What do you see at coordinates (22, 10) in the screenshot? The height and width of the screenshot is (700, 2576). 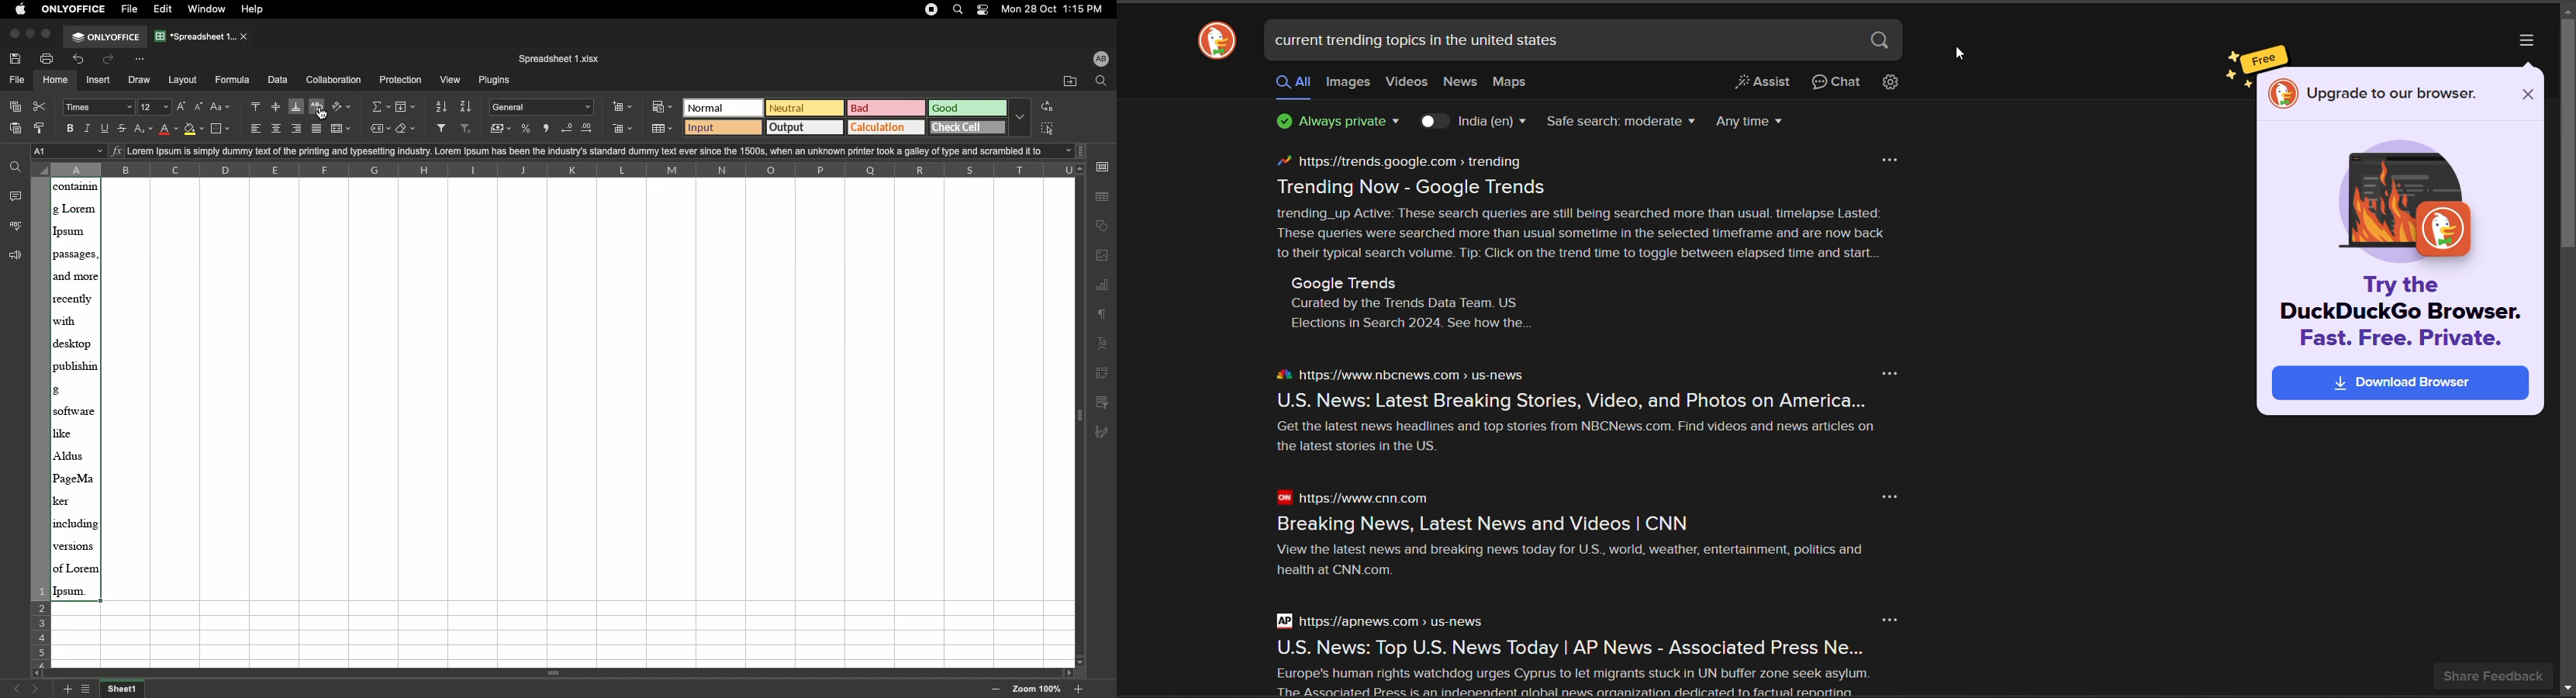 I see `Apple logo` at bounding box center [22, 10].